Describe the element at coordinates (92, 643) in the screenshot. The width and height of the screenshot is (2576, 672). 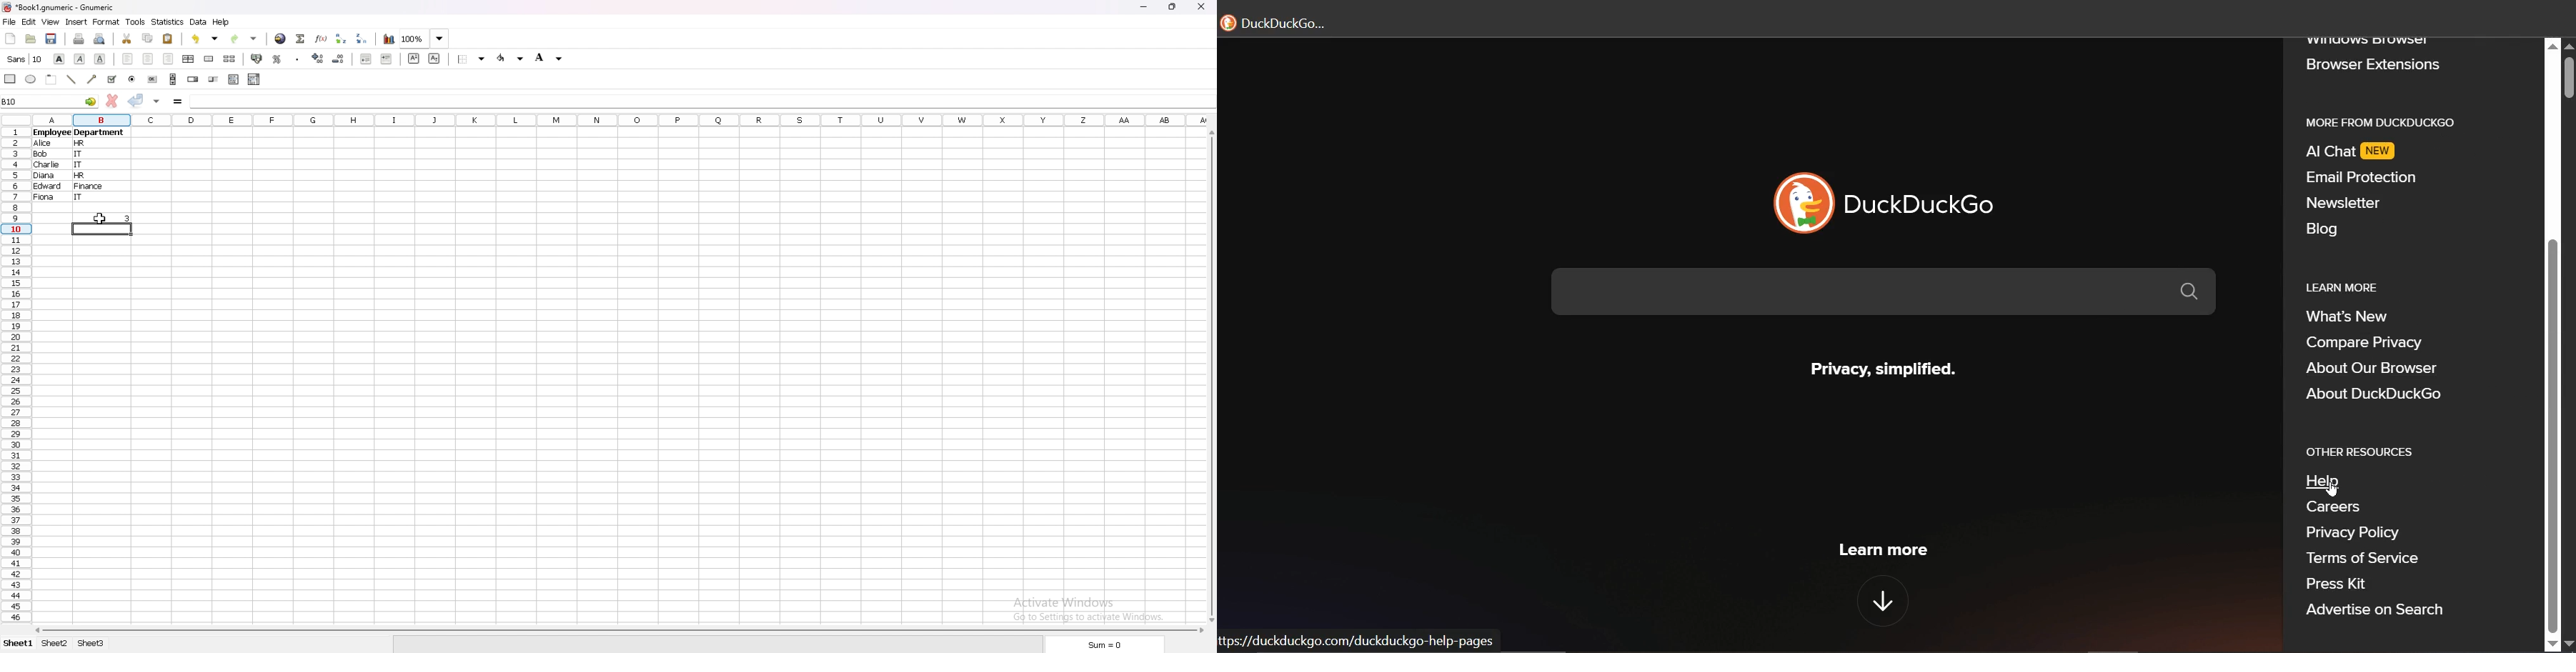
I see `sheet 3` at that location.